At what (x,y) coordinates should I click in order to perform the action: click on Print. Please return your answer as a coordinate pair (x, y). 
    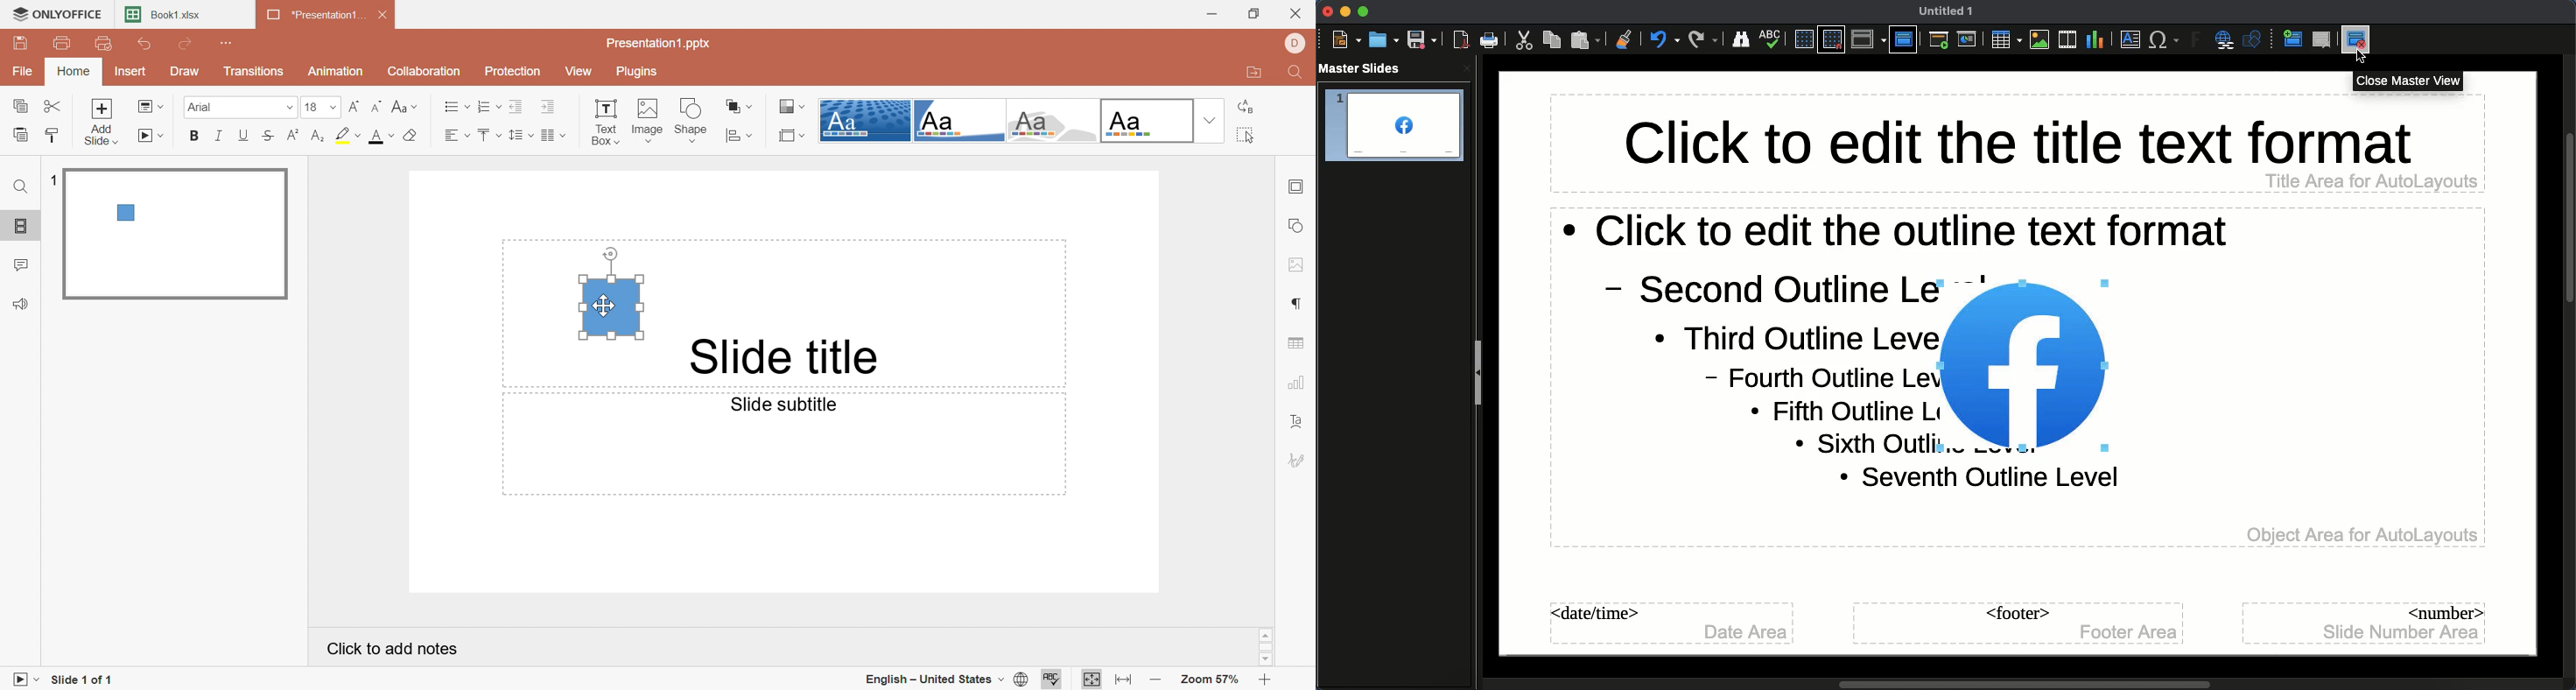
    Looking at the image, I should click on (1490, 40).